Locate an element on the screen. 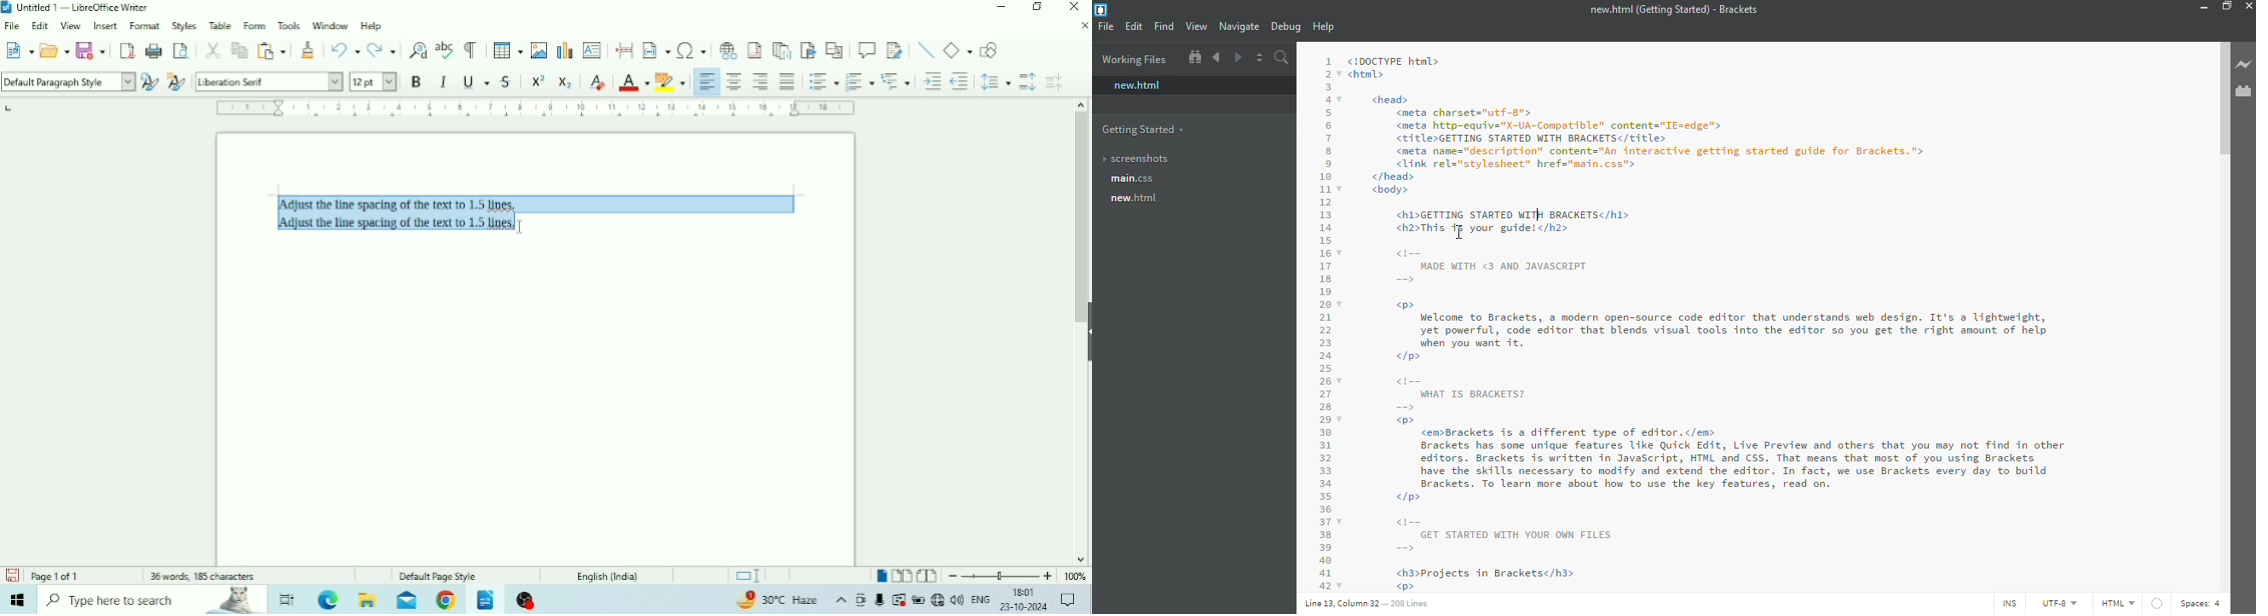 The image size is (2268, 616). Font Name is located at coordinates (269, 81).